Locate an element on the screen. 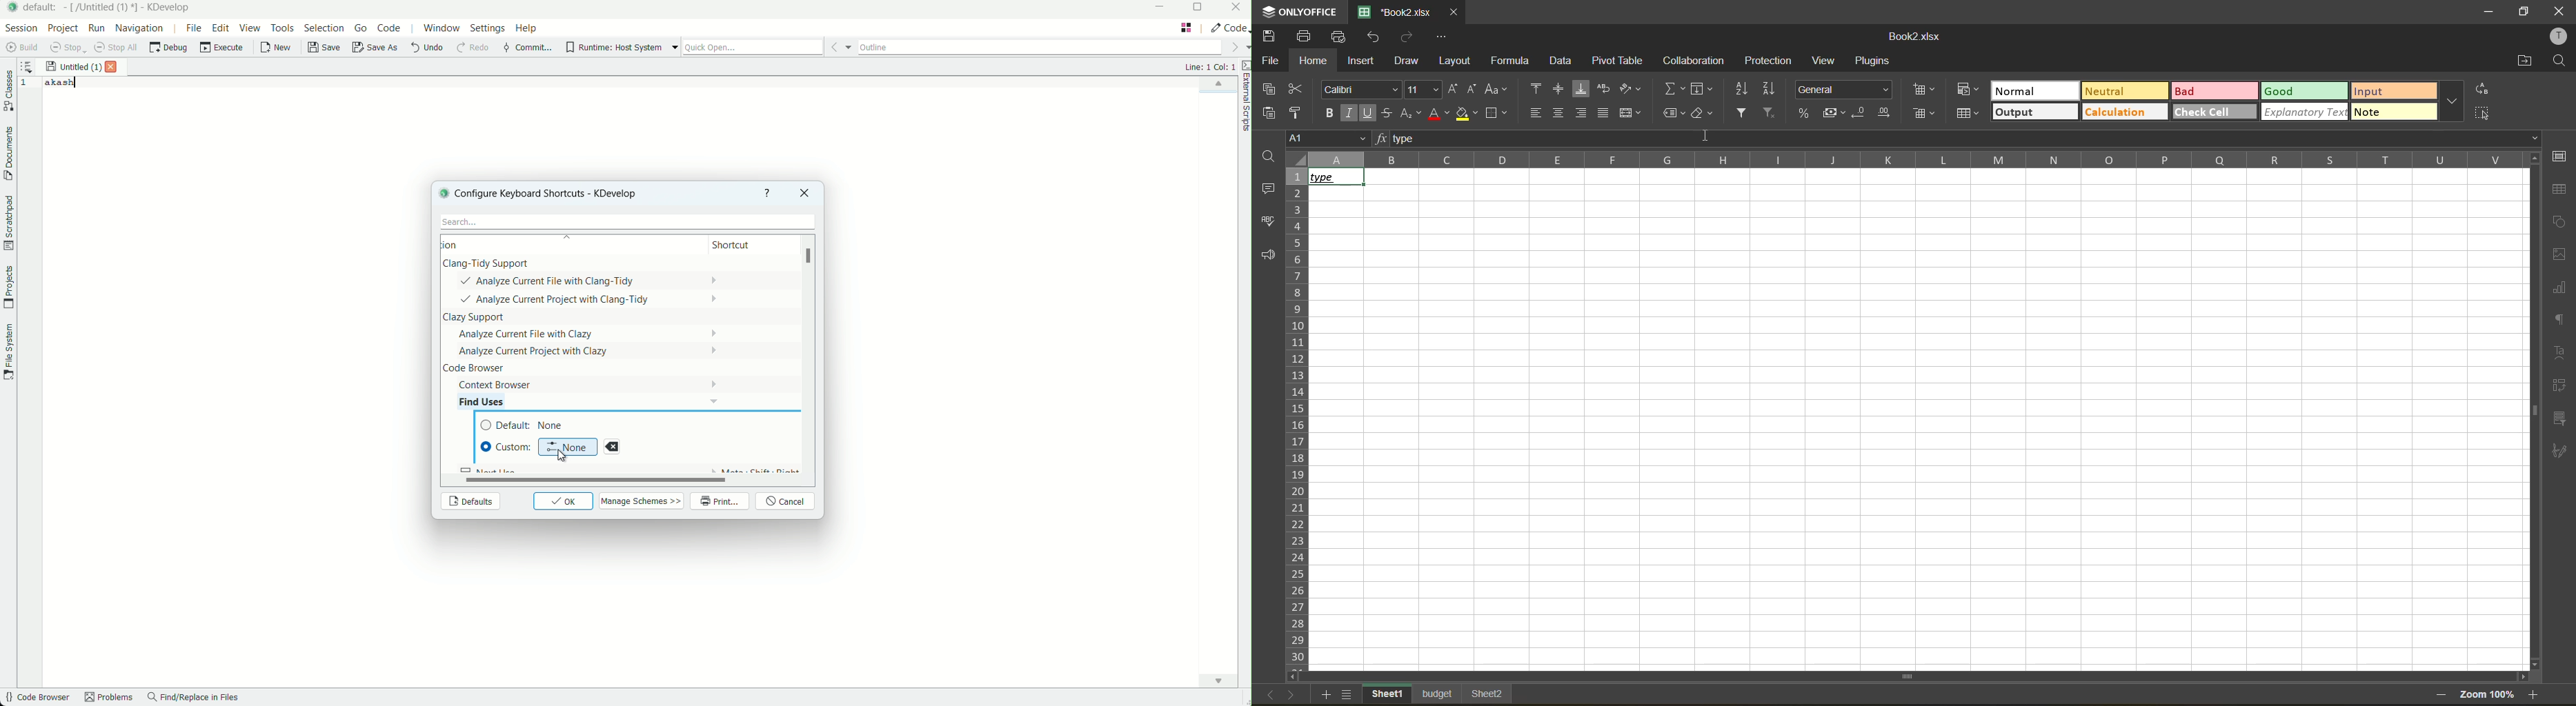 Image resolution: width=2576 pixels, height=728 pixels. selection menu is located at coordinates (324, 28).